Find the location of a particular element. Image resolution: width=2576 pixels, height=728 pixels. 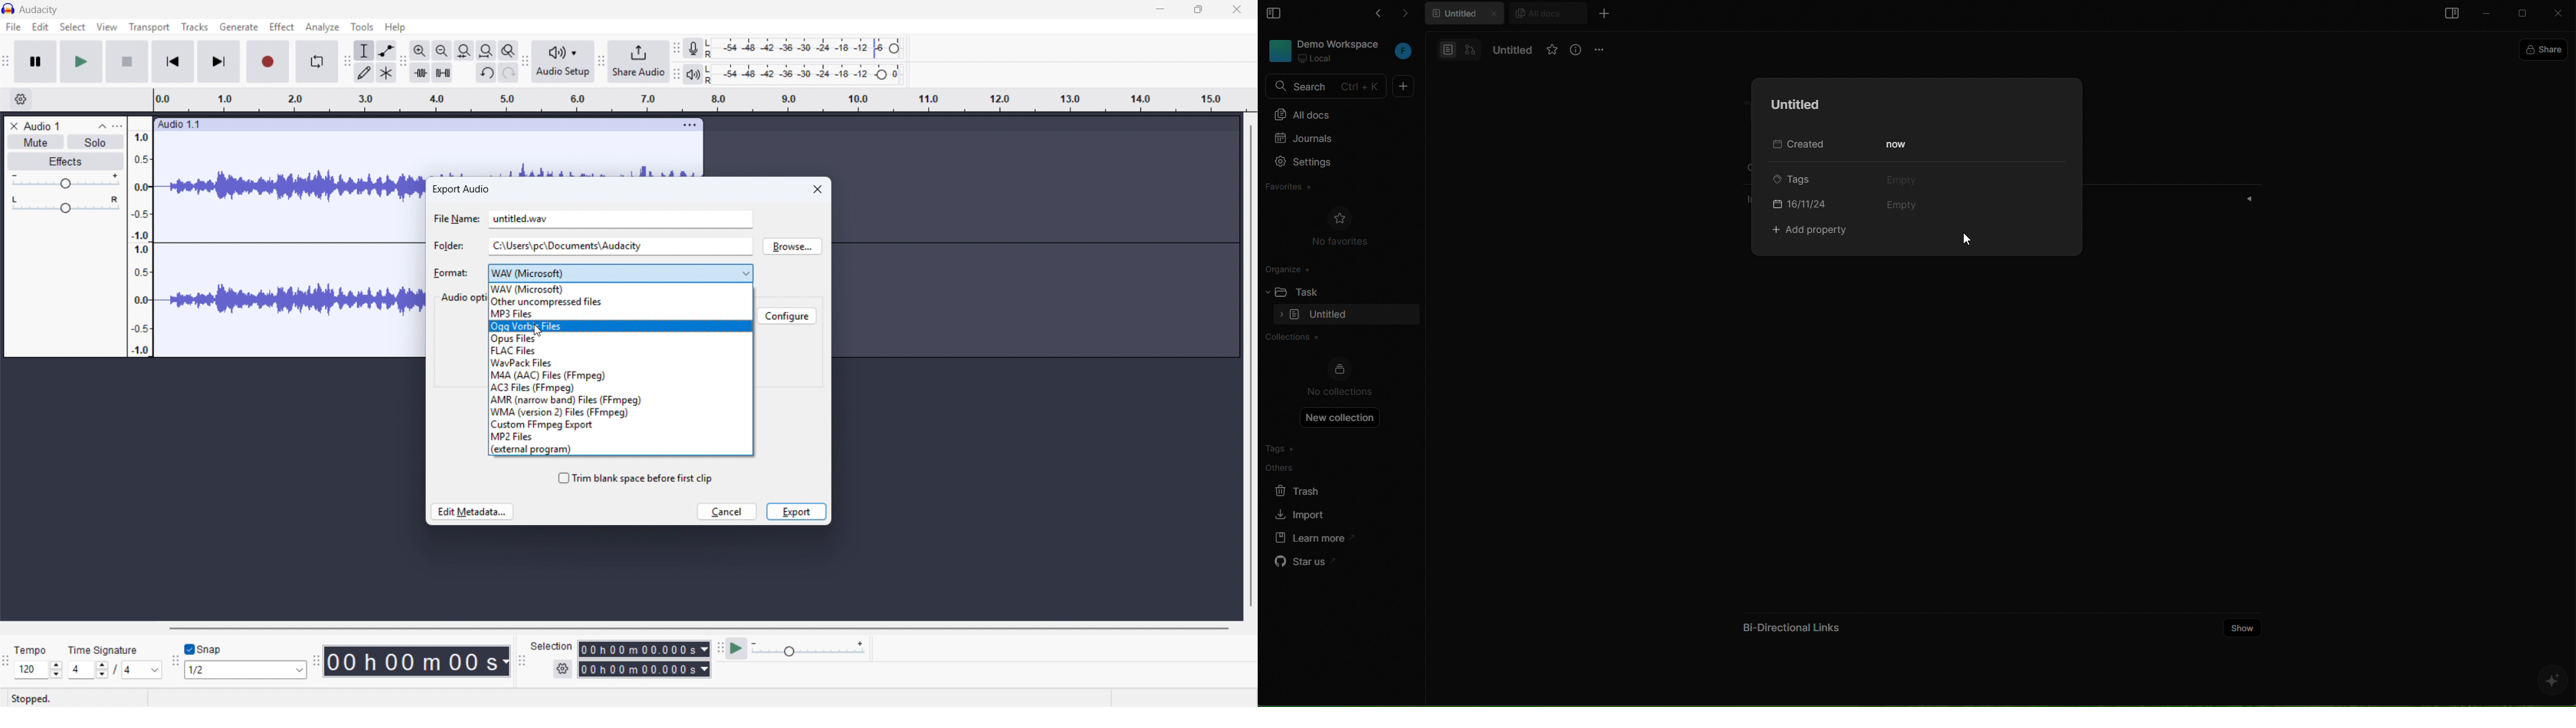

Fit project to width is located at coordinates (487, 50).